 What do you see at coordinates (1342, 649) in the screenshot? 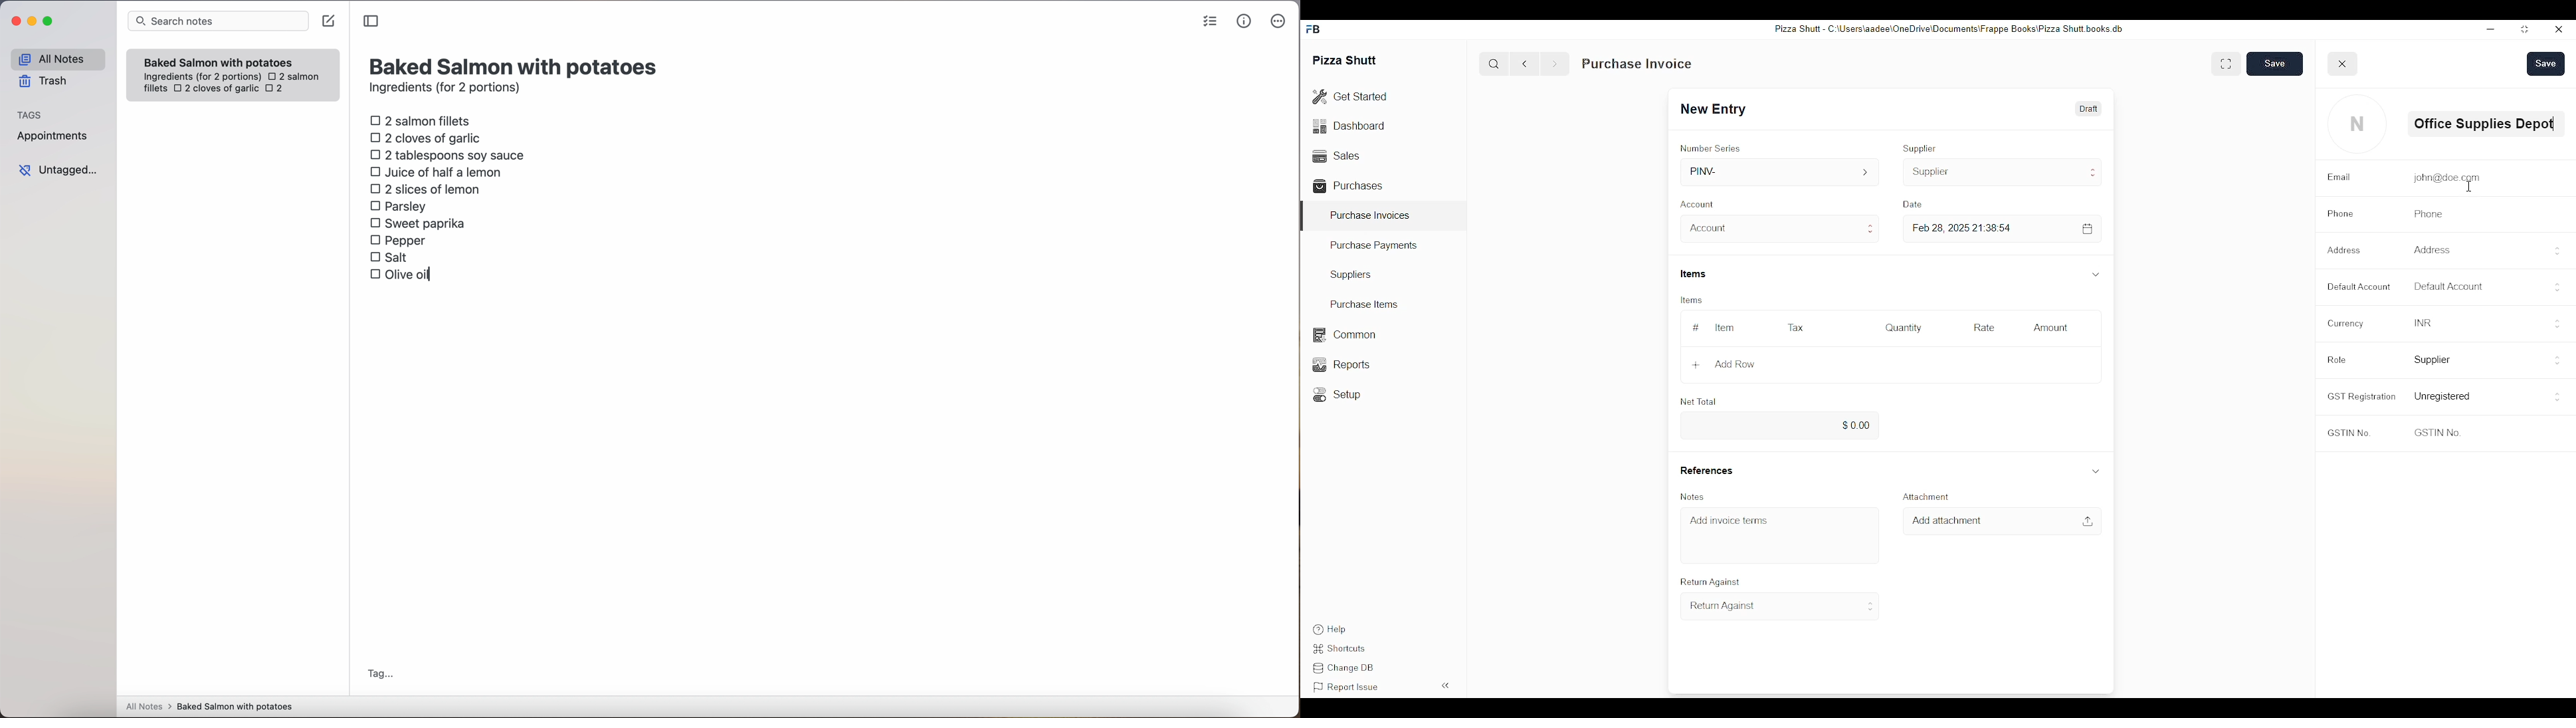
I see `Shortcuts` at bounding box center [1342, 649].